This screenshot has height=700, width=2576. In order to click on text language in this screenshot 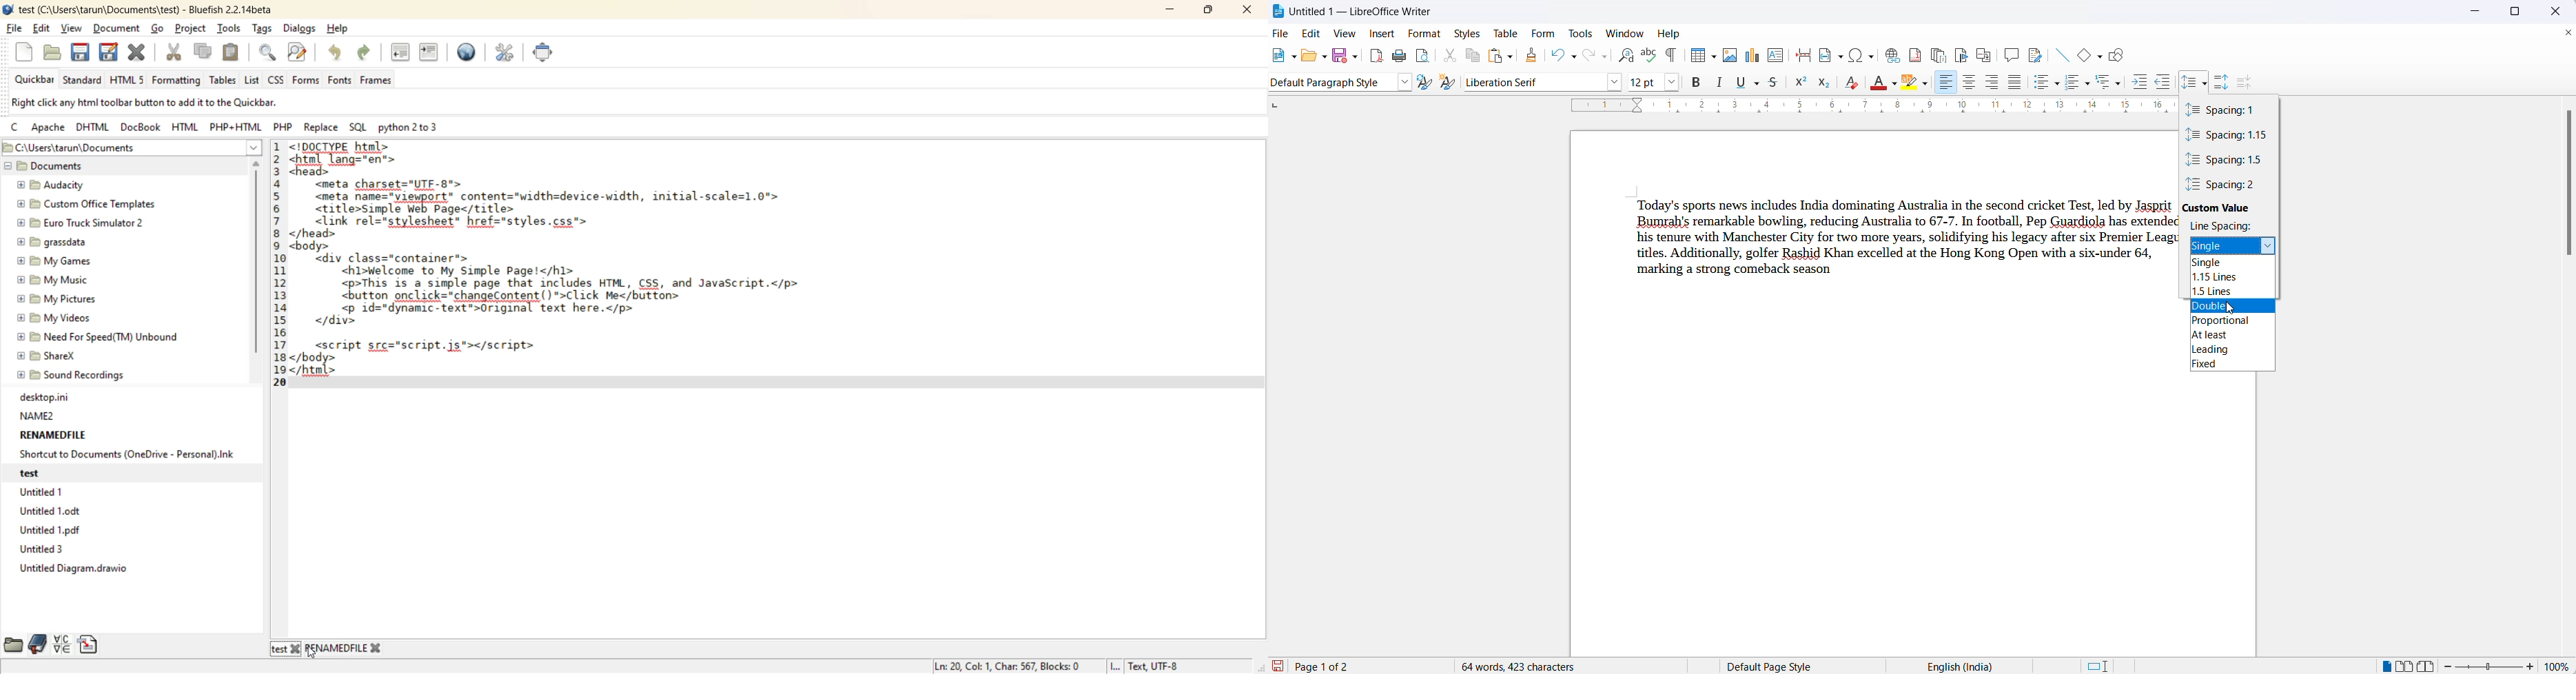, I will do `click(1959, 665)`.